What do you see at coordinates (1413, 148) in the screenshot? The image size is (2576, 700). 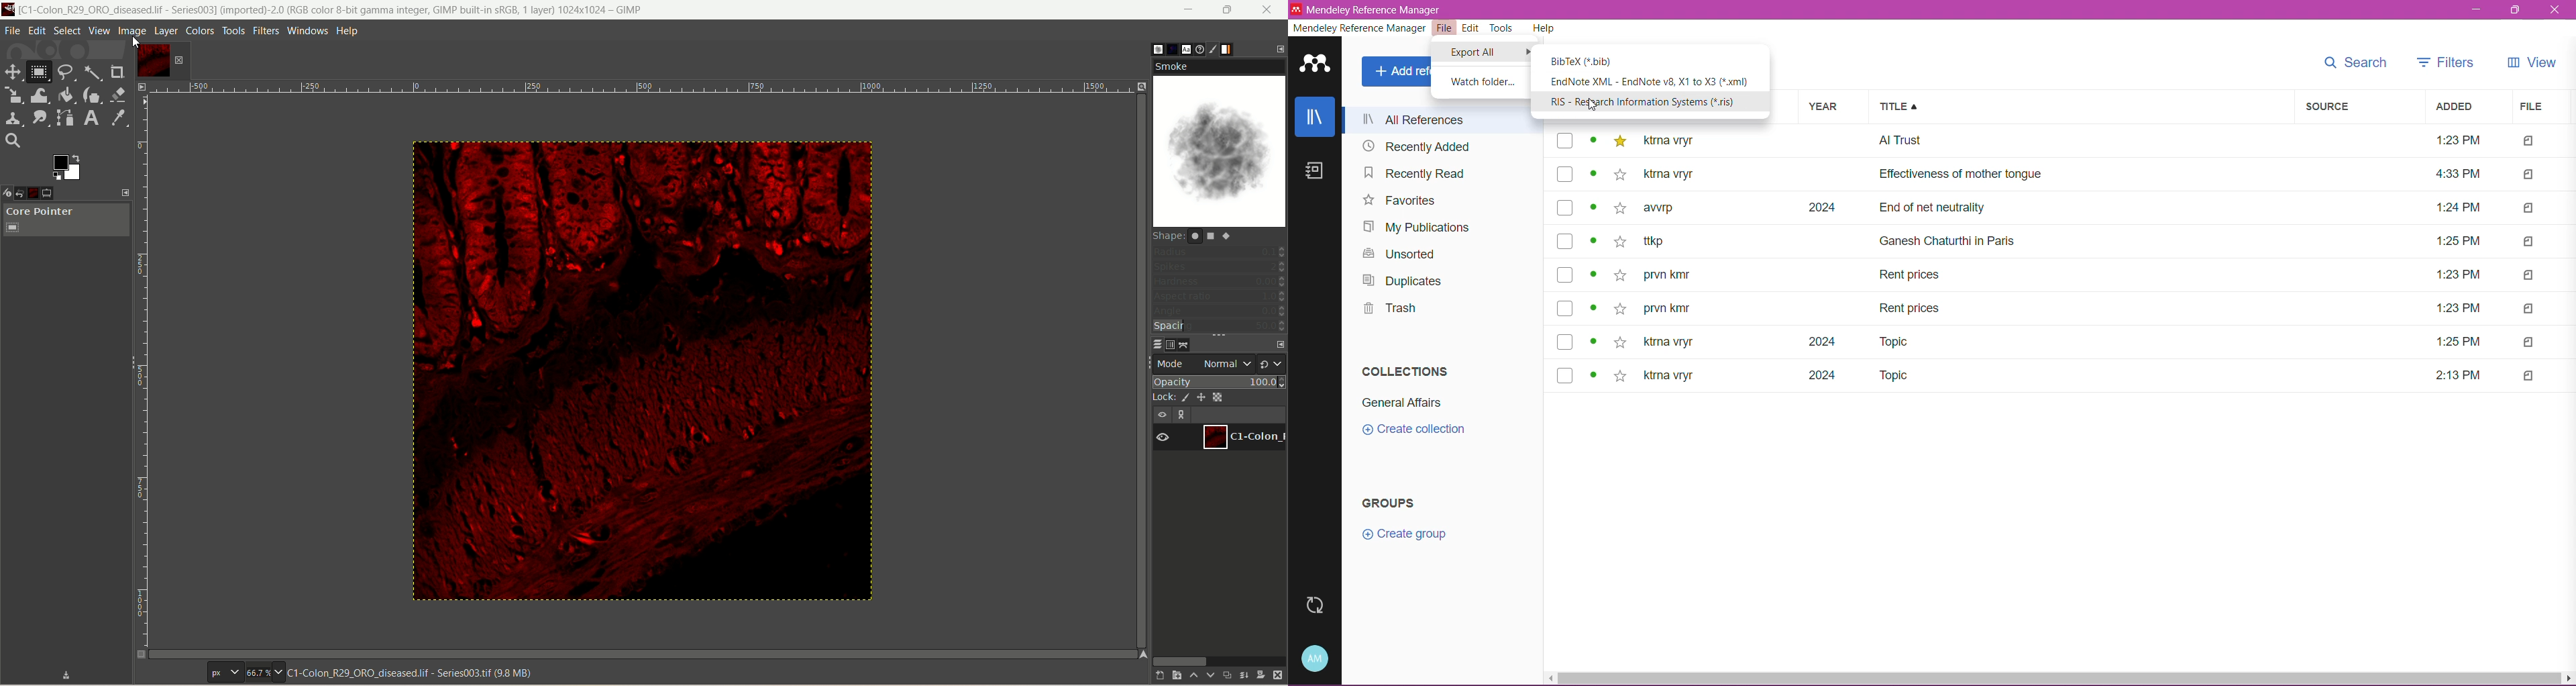 I see `Recently Added` at bounding box center [1413, 148].